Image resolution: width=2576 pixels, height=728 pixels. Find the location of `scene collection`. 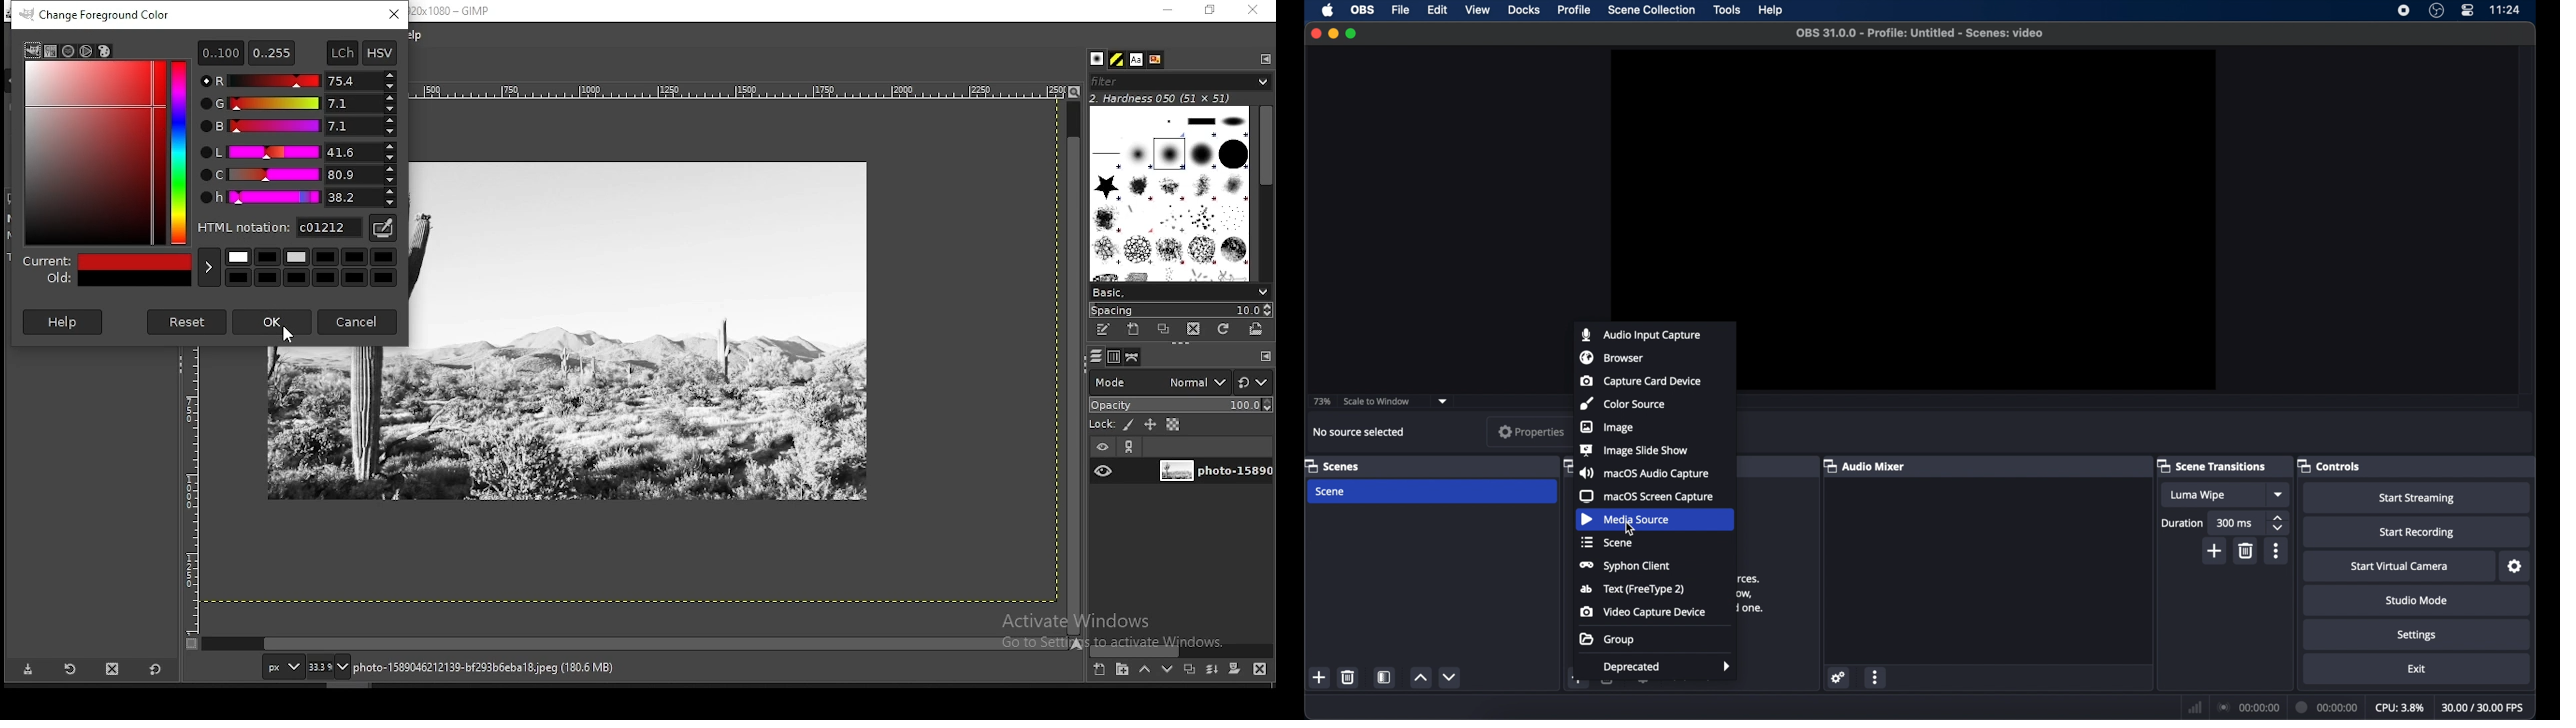

scene collection is located at coordinates (1651, 9).